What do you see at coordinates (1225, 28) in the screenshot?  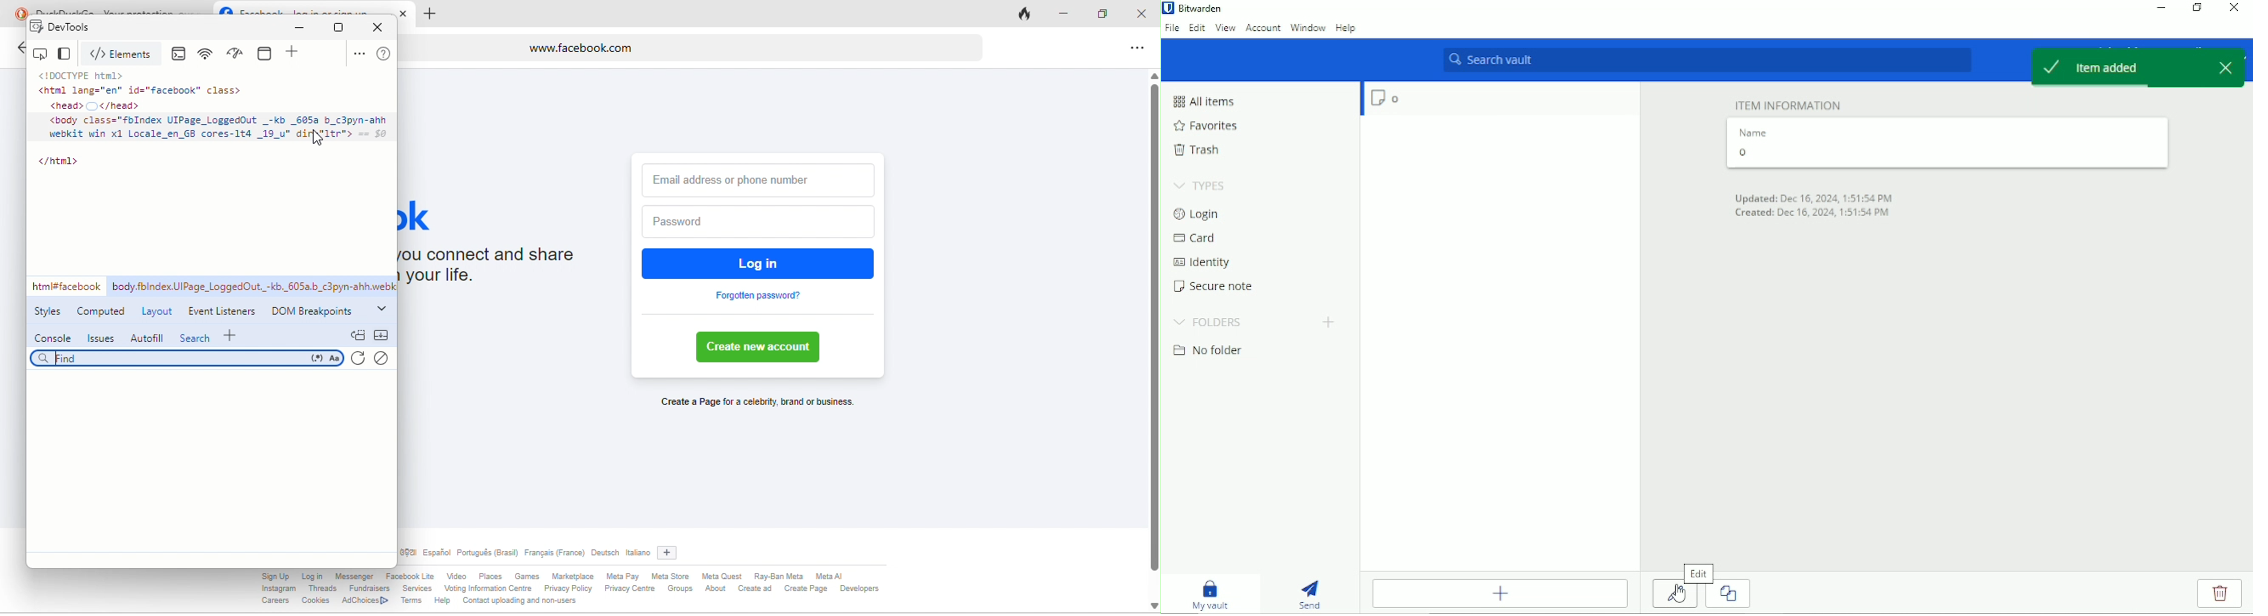 I see `View` at bounding box center [1225, 28].